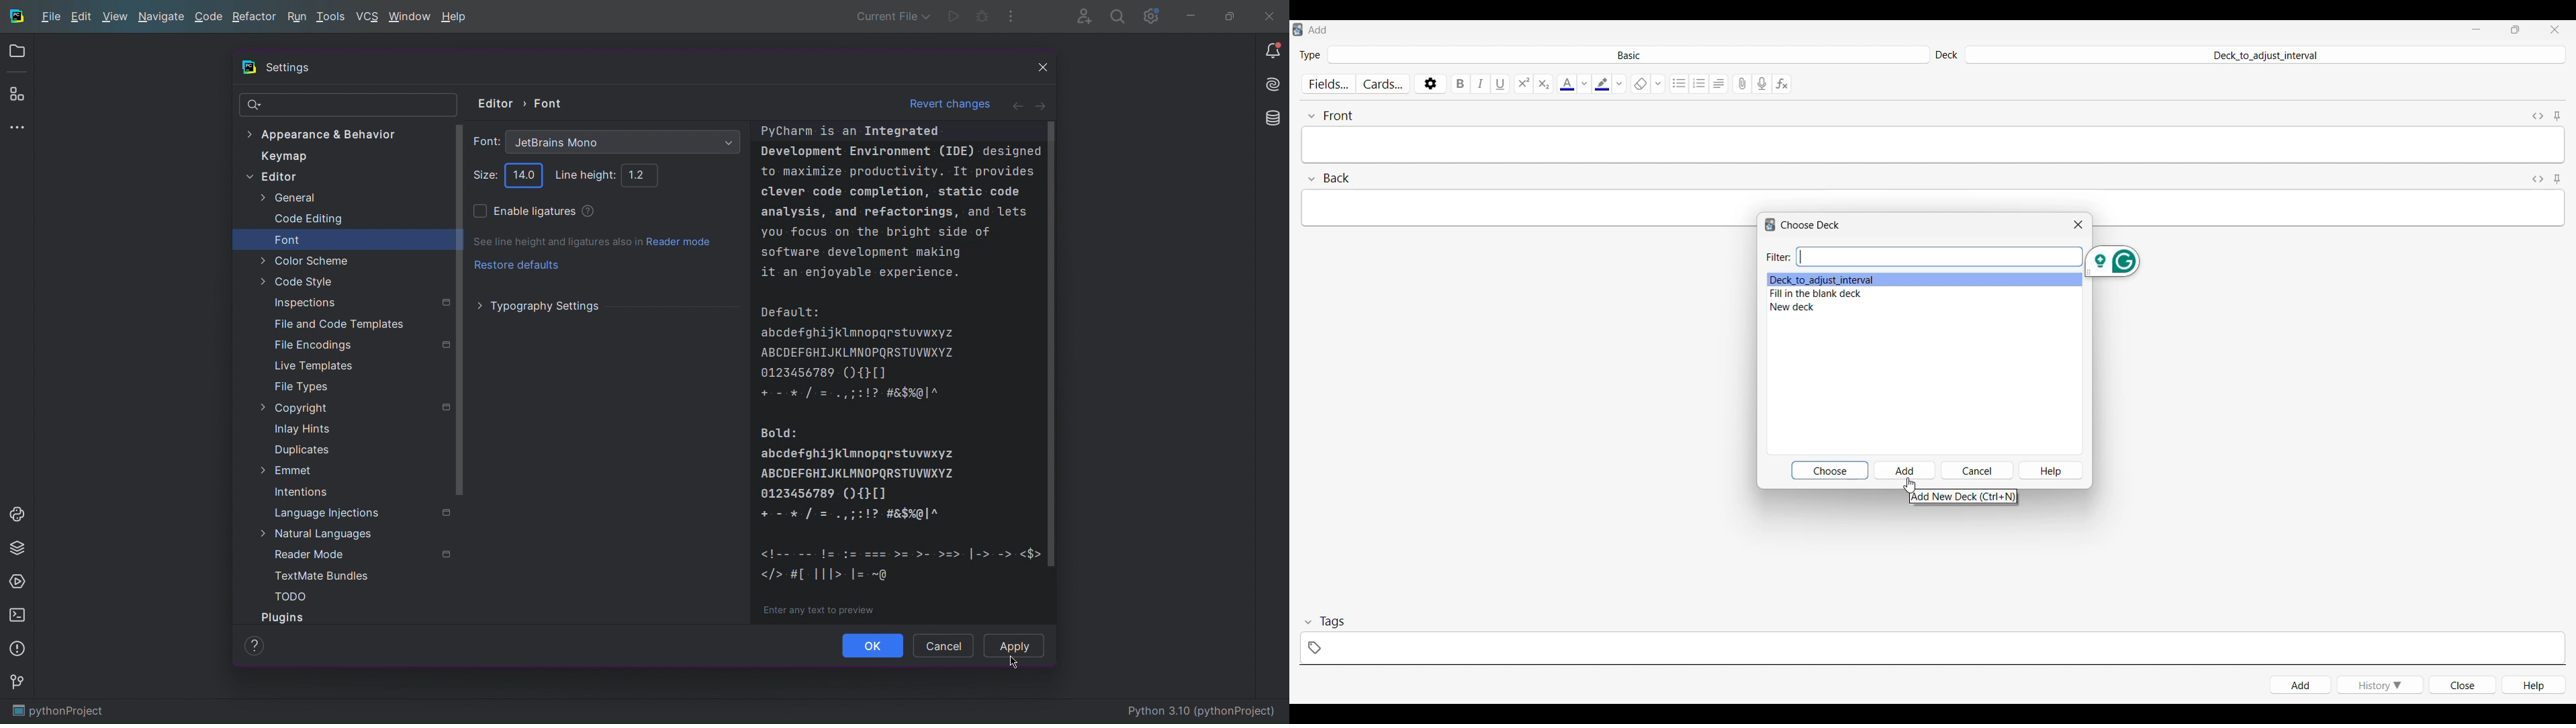 This screenshot has width=2576, height=728. I want to click on Deck, so click(1925, 280).